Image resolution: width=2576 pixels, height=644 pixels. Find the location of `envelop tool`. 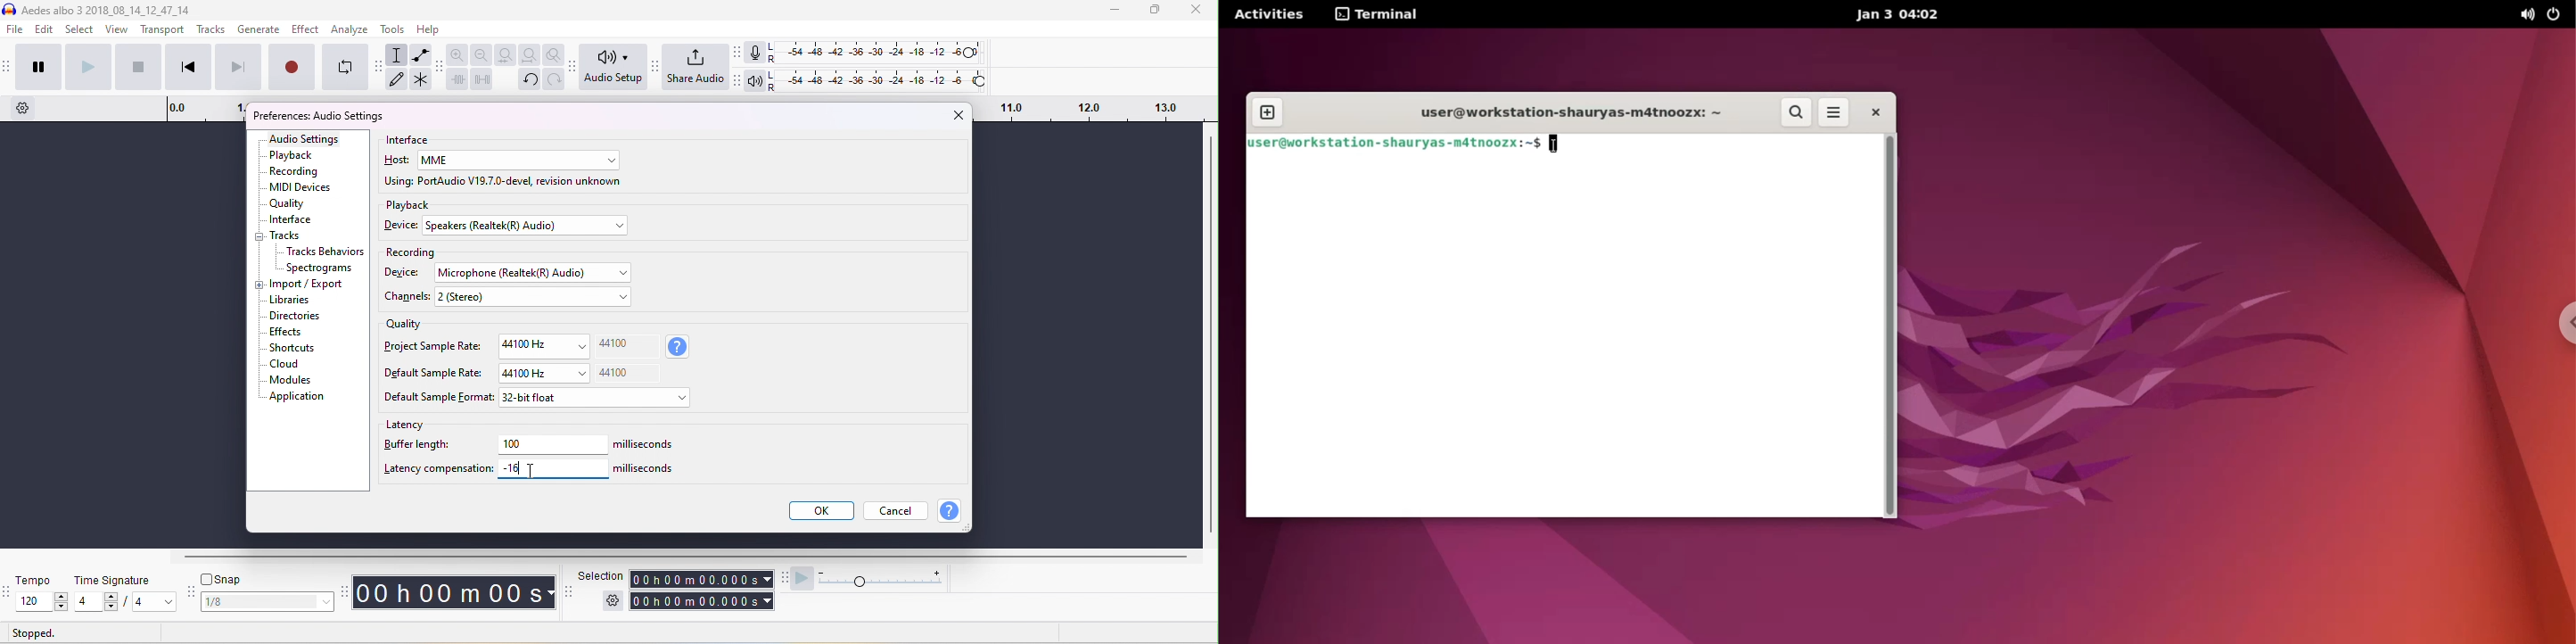

envelop tool is located at coordinates (422, 56).